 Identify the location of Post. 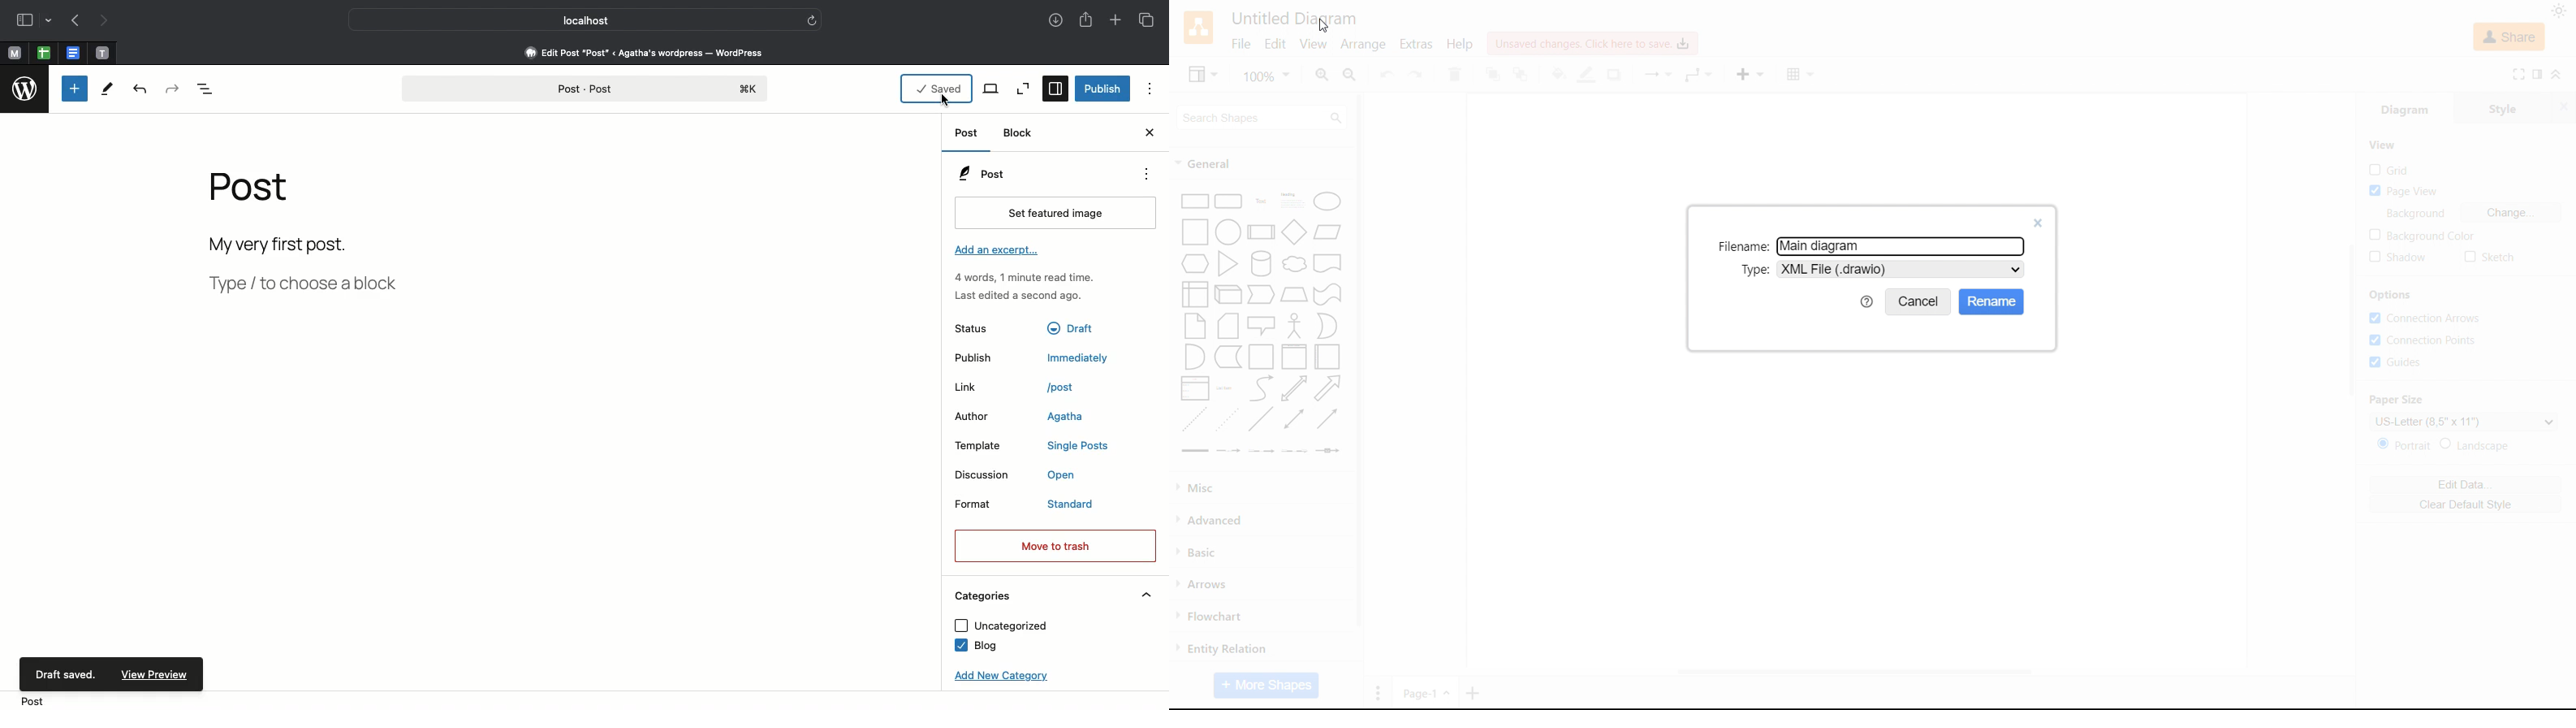
(981, 174).